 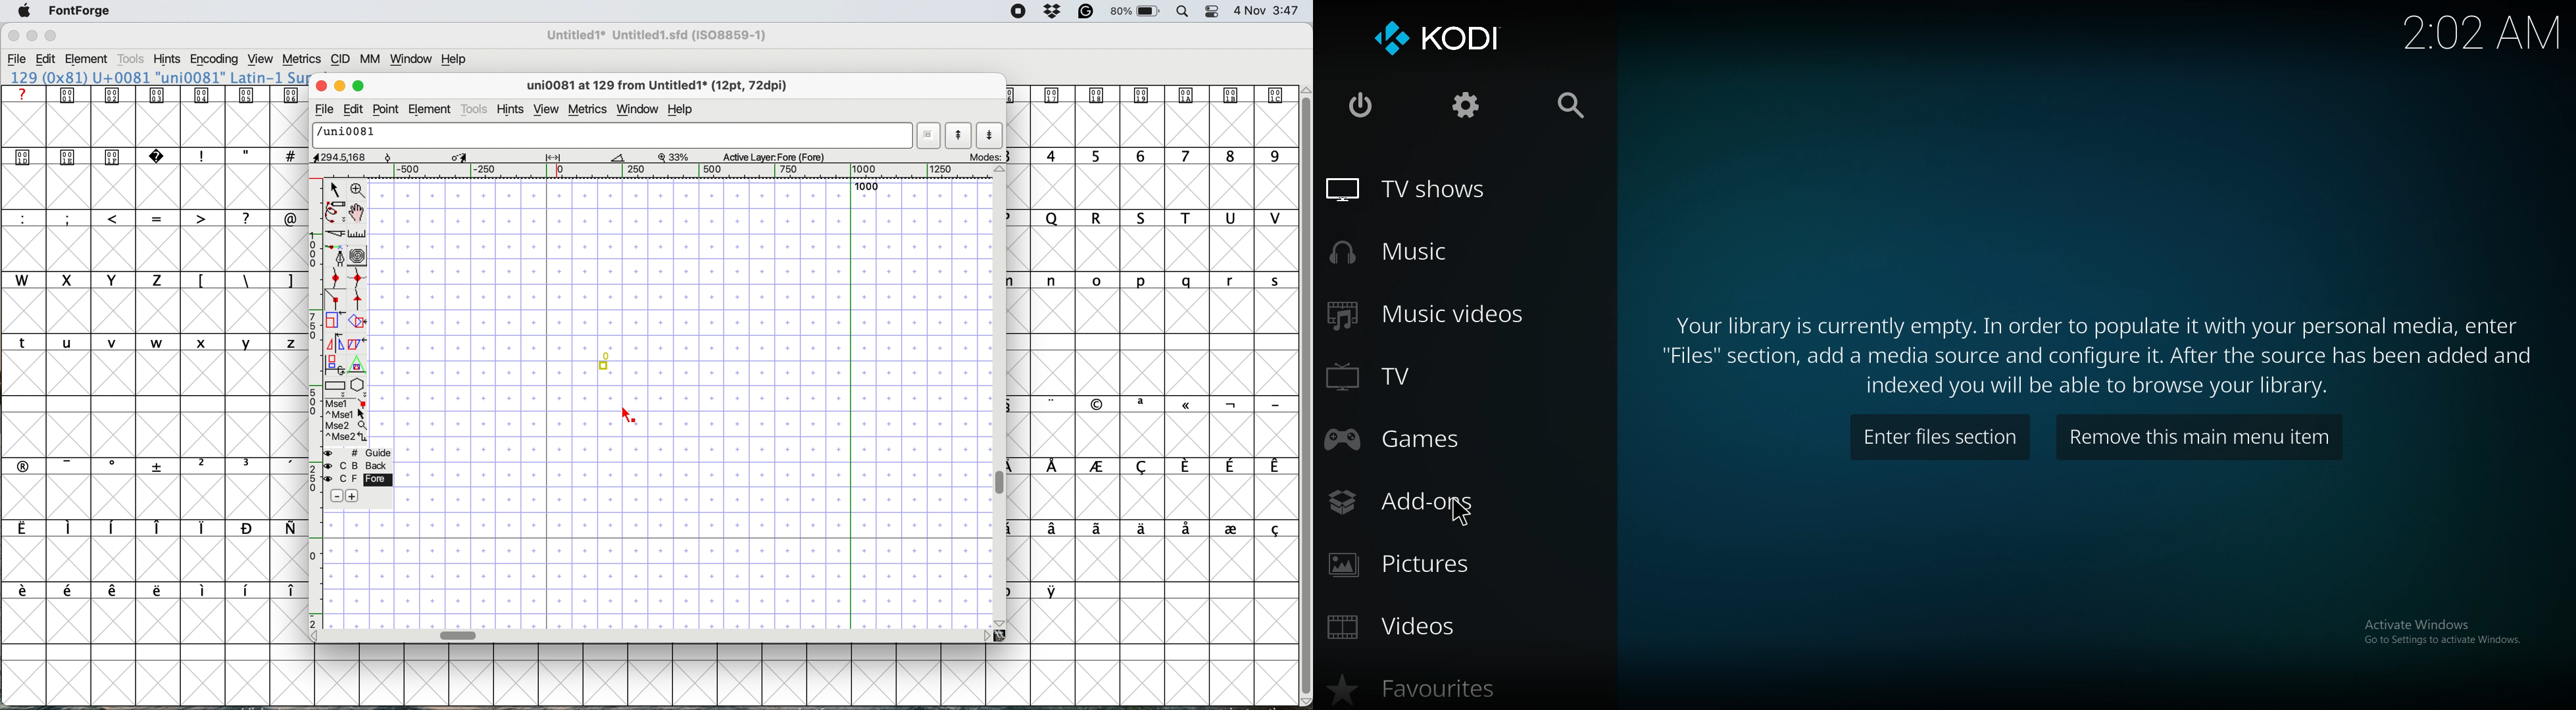 What do you see at coordinates (931, 136) in the screenshot?
I see `word list` at bounding box center [931, 136].